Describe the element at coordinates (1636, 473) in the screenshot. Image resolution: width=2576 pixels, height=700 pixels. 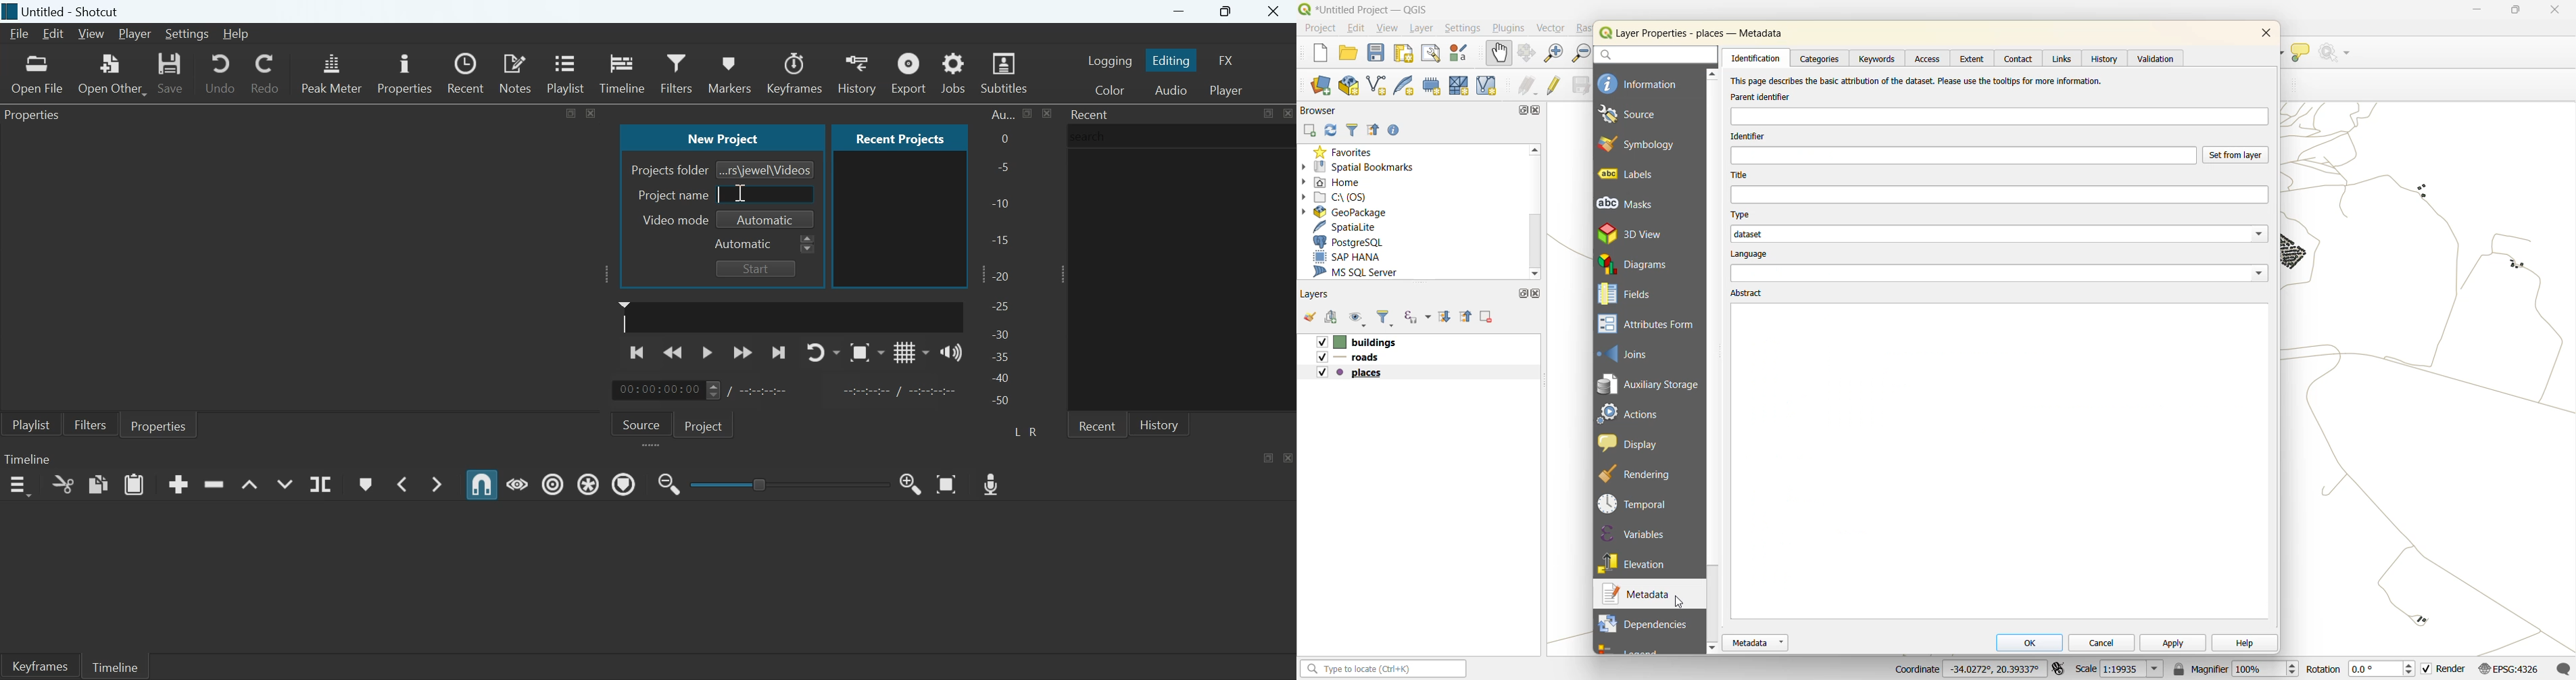
I see `rendering` at that location.